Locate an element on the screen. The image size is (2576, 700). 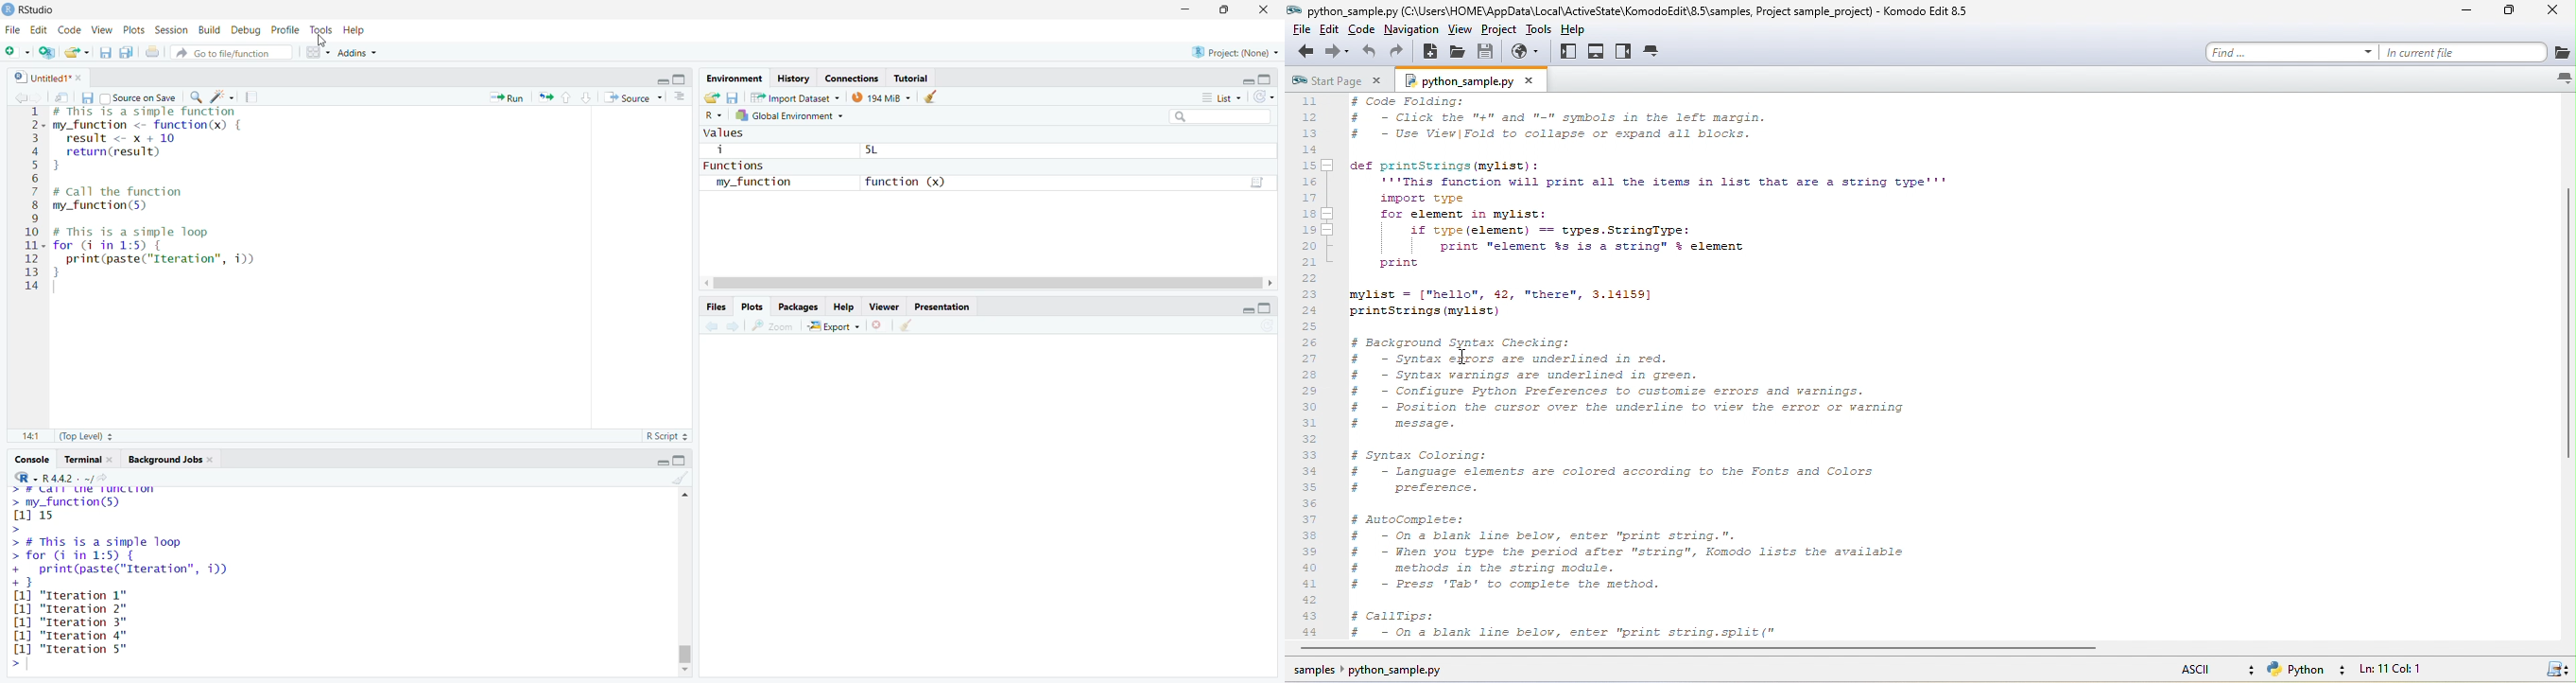
close is located at coordinates (215, 461).